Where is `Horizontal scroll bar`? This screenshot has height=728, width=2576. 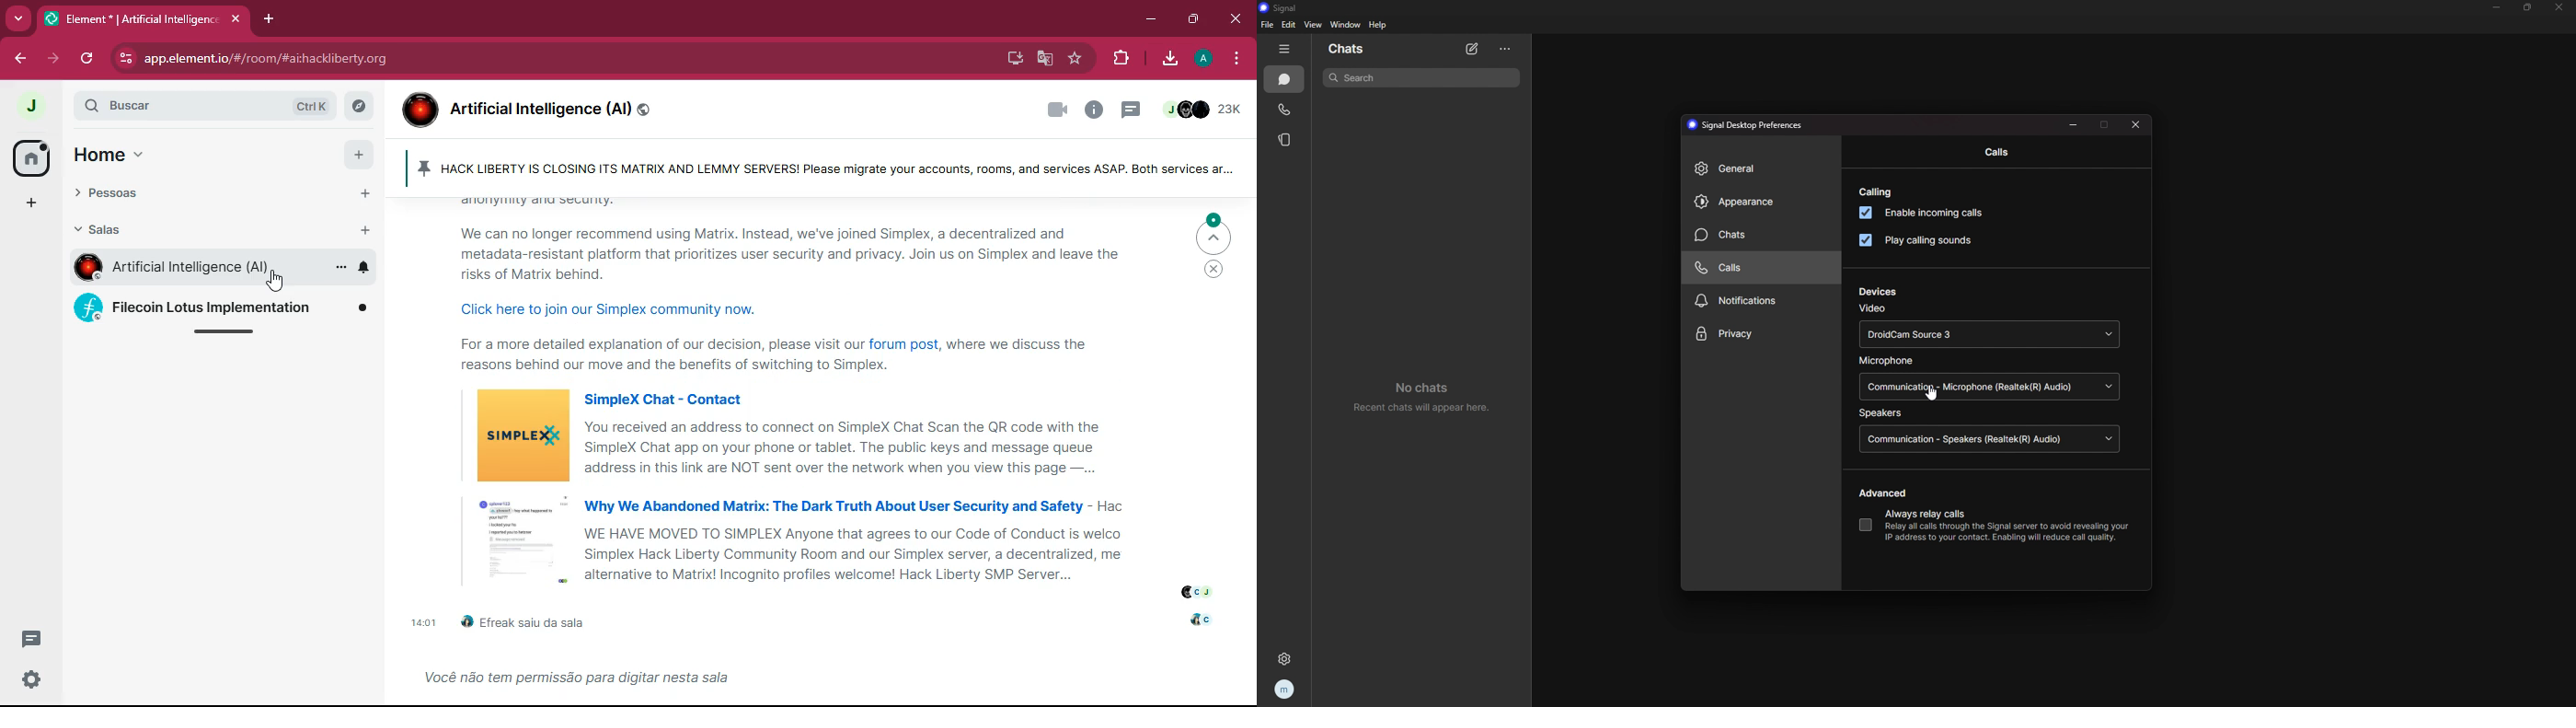
Horizontal scroll bar is located at coordinates (230, 336).